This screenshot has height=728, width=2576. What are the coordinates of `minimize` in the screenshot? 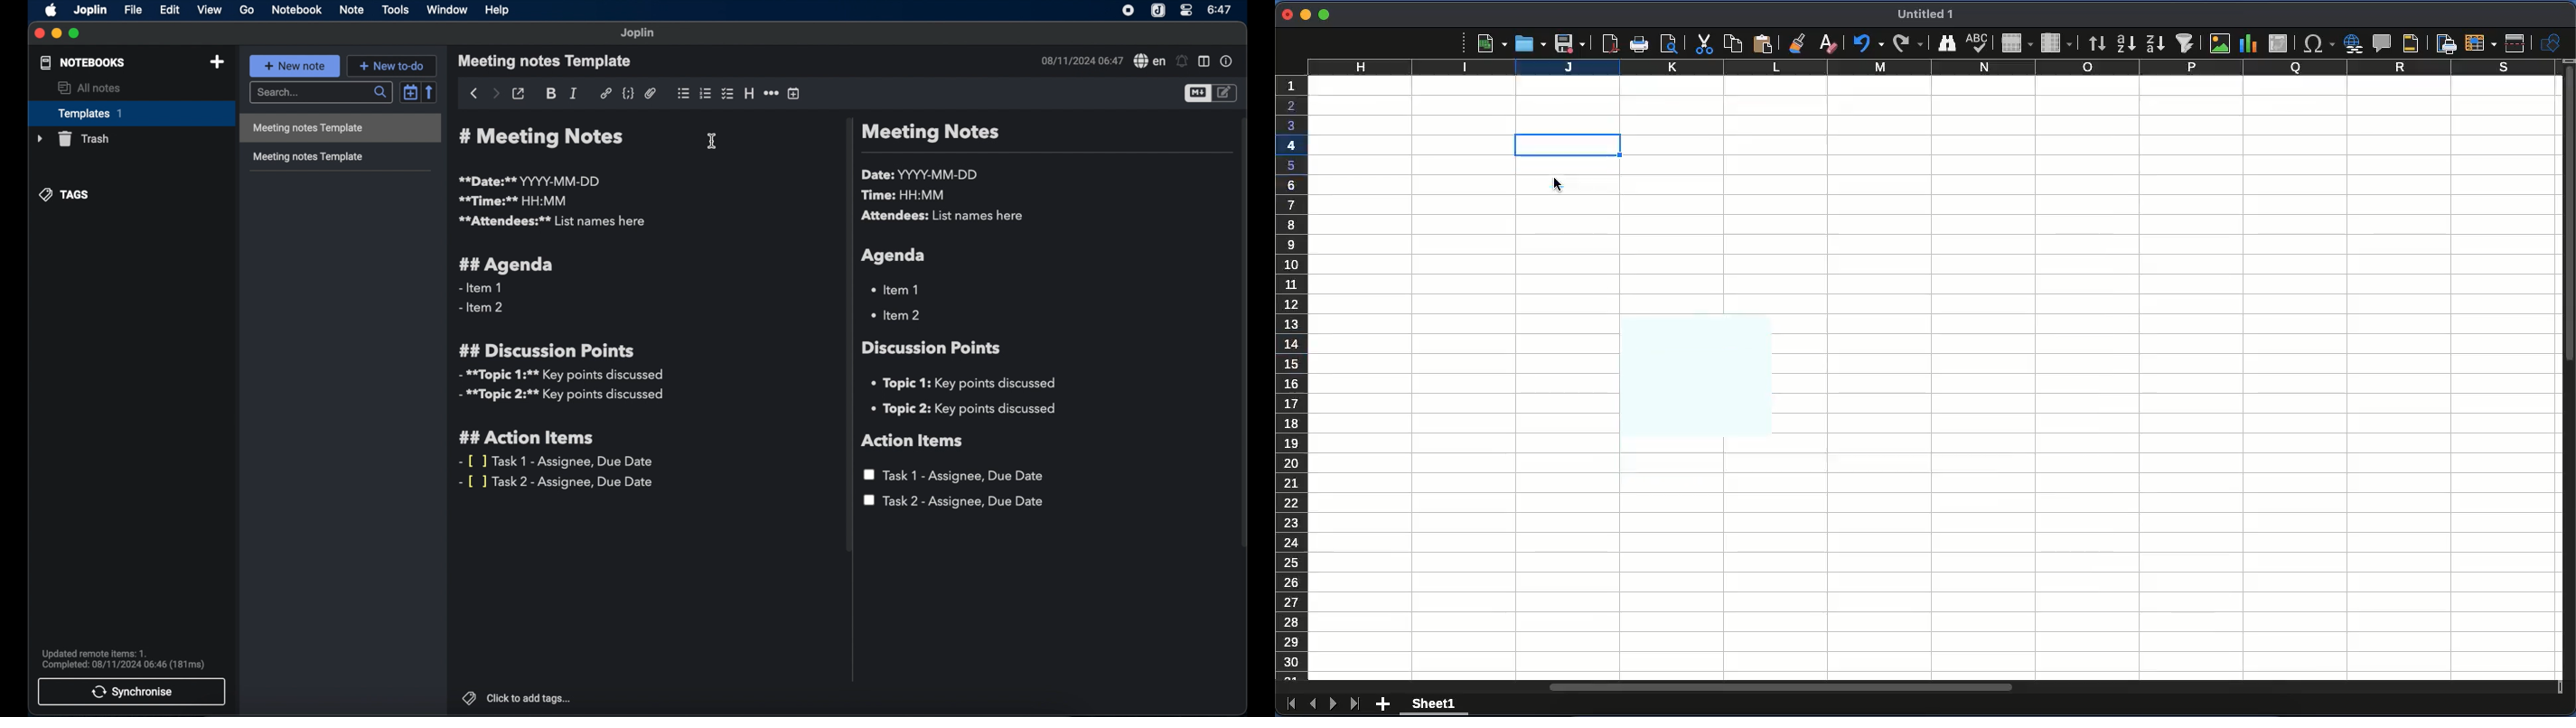 It's located at (1305, 14).